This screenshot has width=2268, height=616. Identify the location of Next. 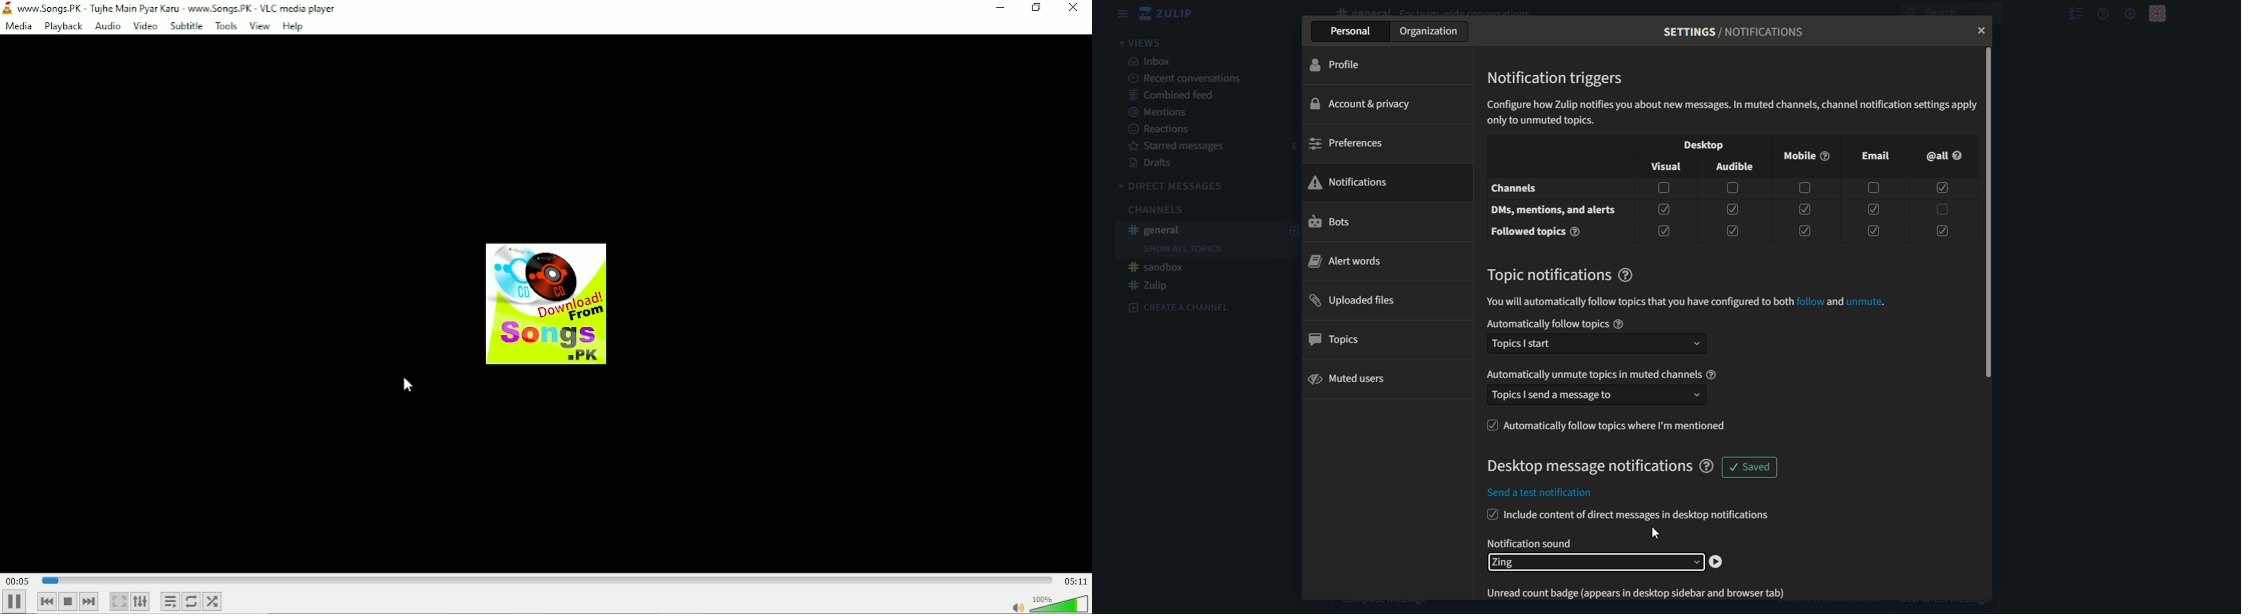
(90, 603).